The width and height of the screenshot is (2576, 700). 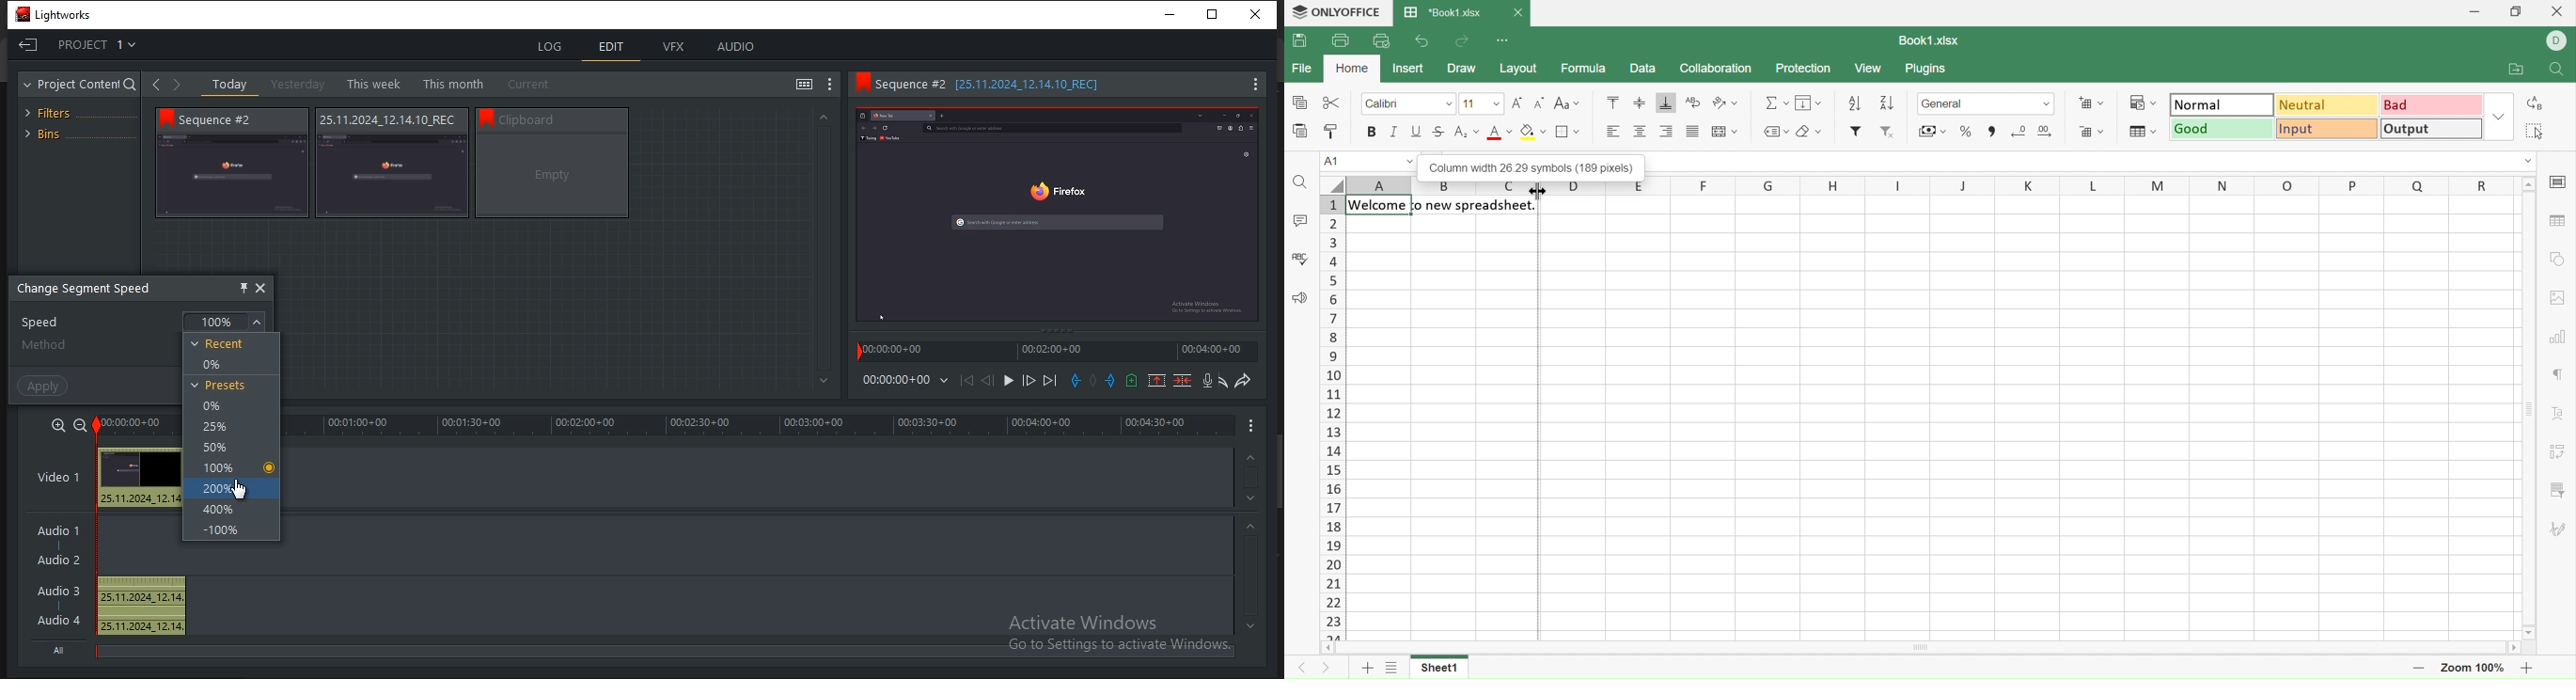 What do you see at coordinates (2419, 672) in the screenshot?
I see `Zoom Out` at bounding box center [2419, 672].